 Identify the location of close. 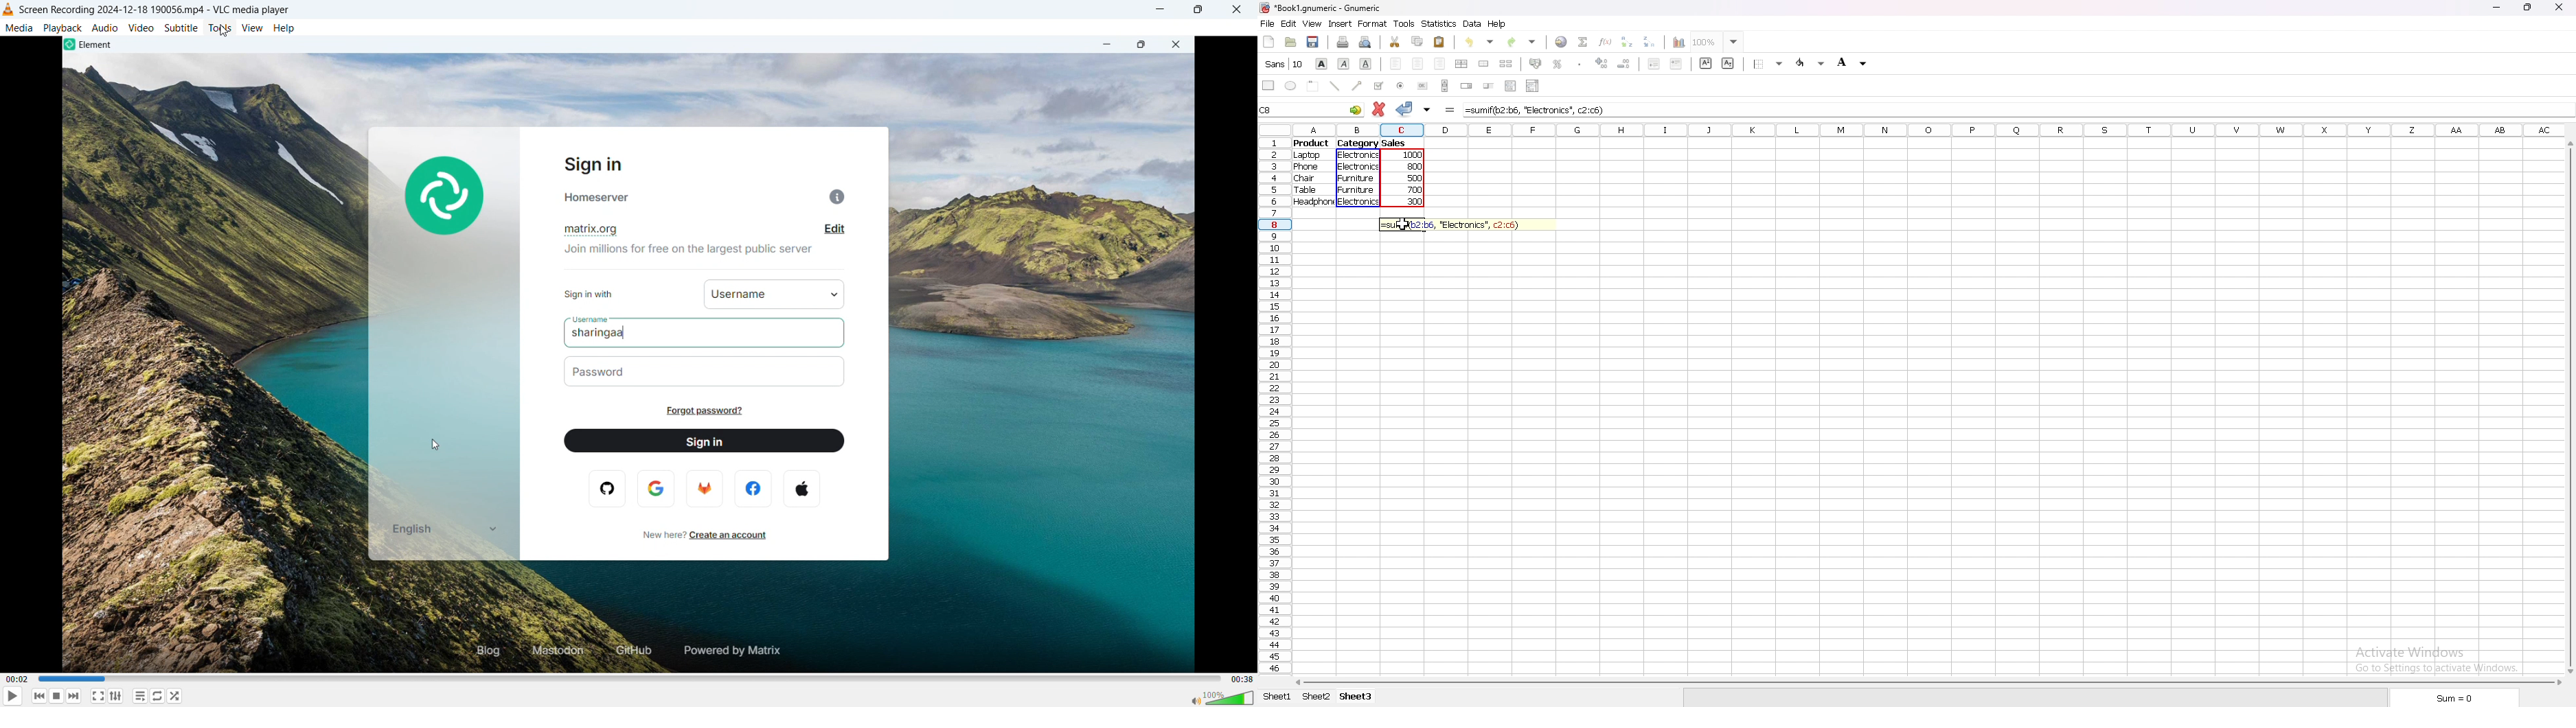
(2558, 8).